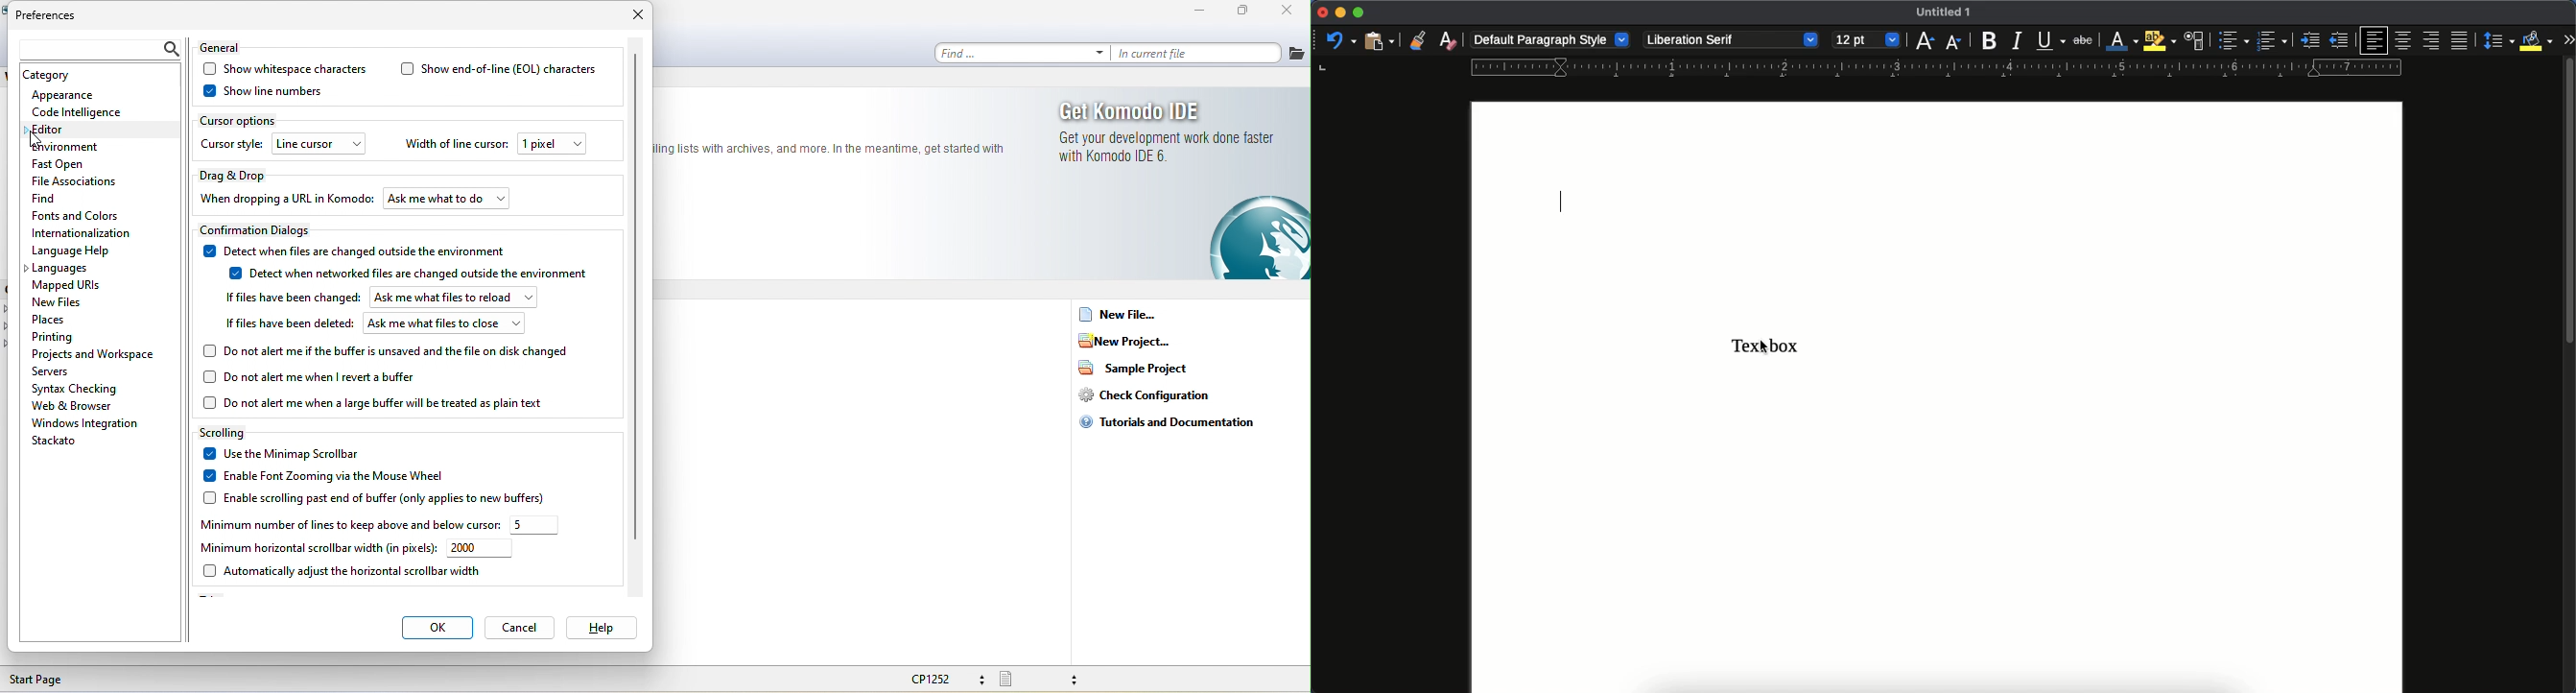  What do you see at coordinates (1447, 40) in the screenshot?
I see `clear formatting` at bounding box center [1447, 40].